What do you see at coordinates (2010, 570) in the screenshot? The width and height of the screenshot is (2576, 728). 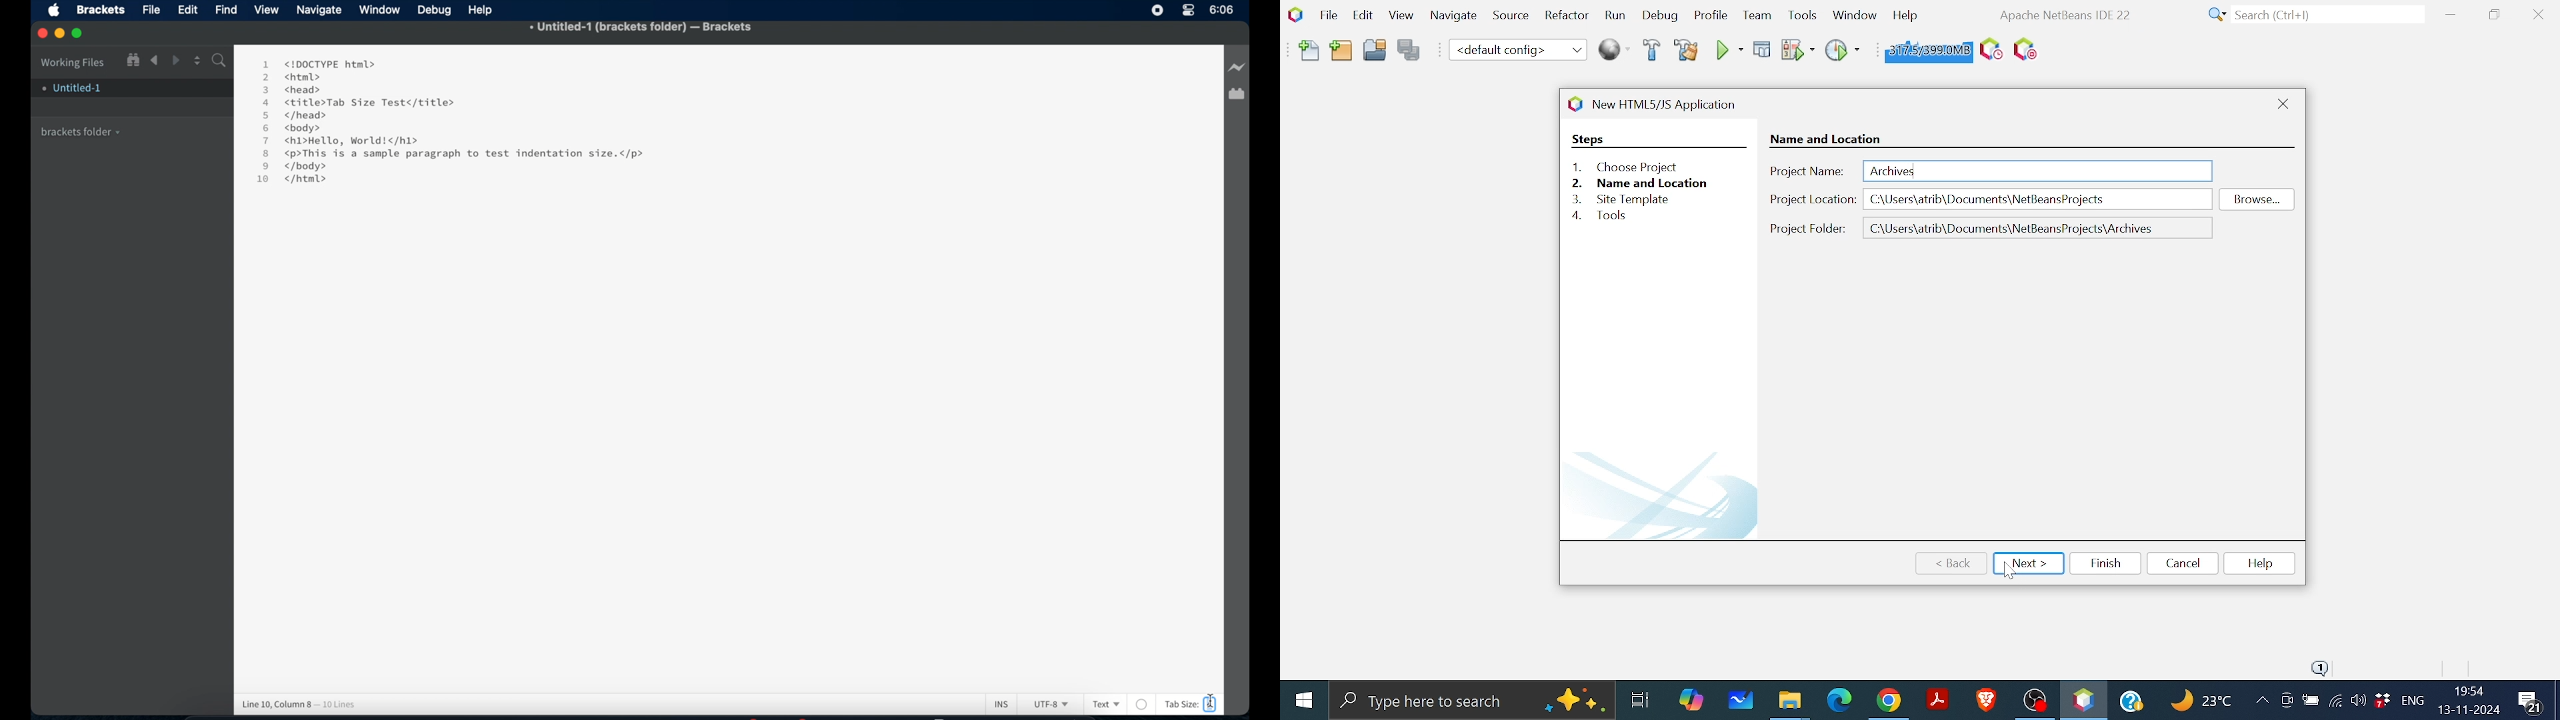 I see `cursor` at bounding box center [2010, 570].